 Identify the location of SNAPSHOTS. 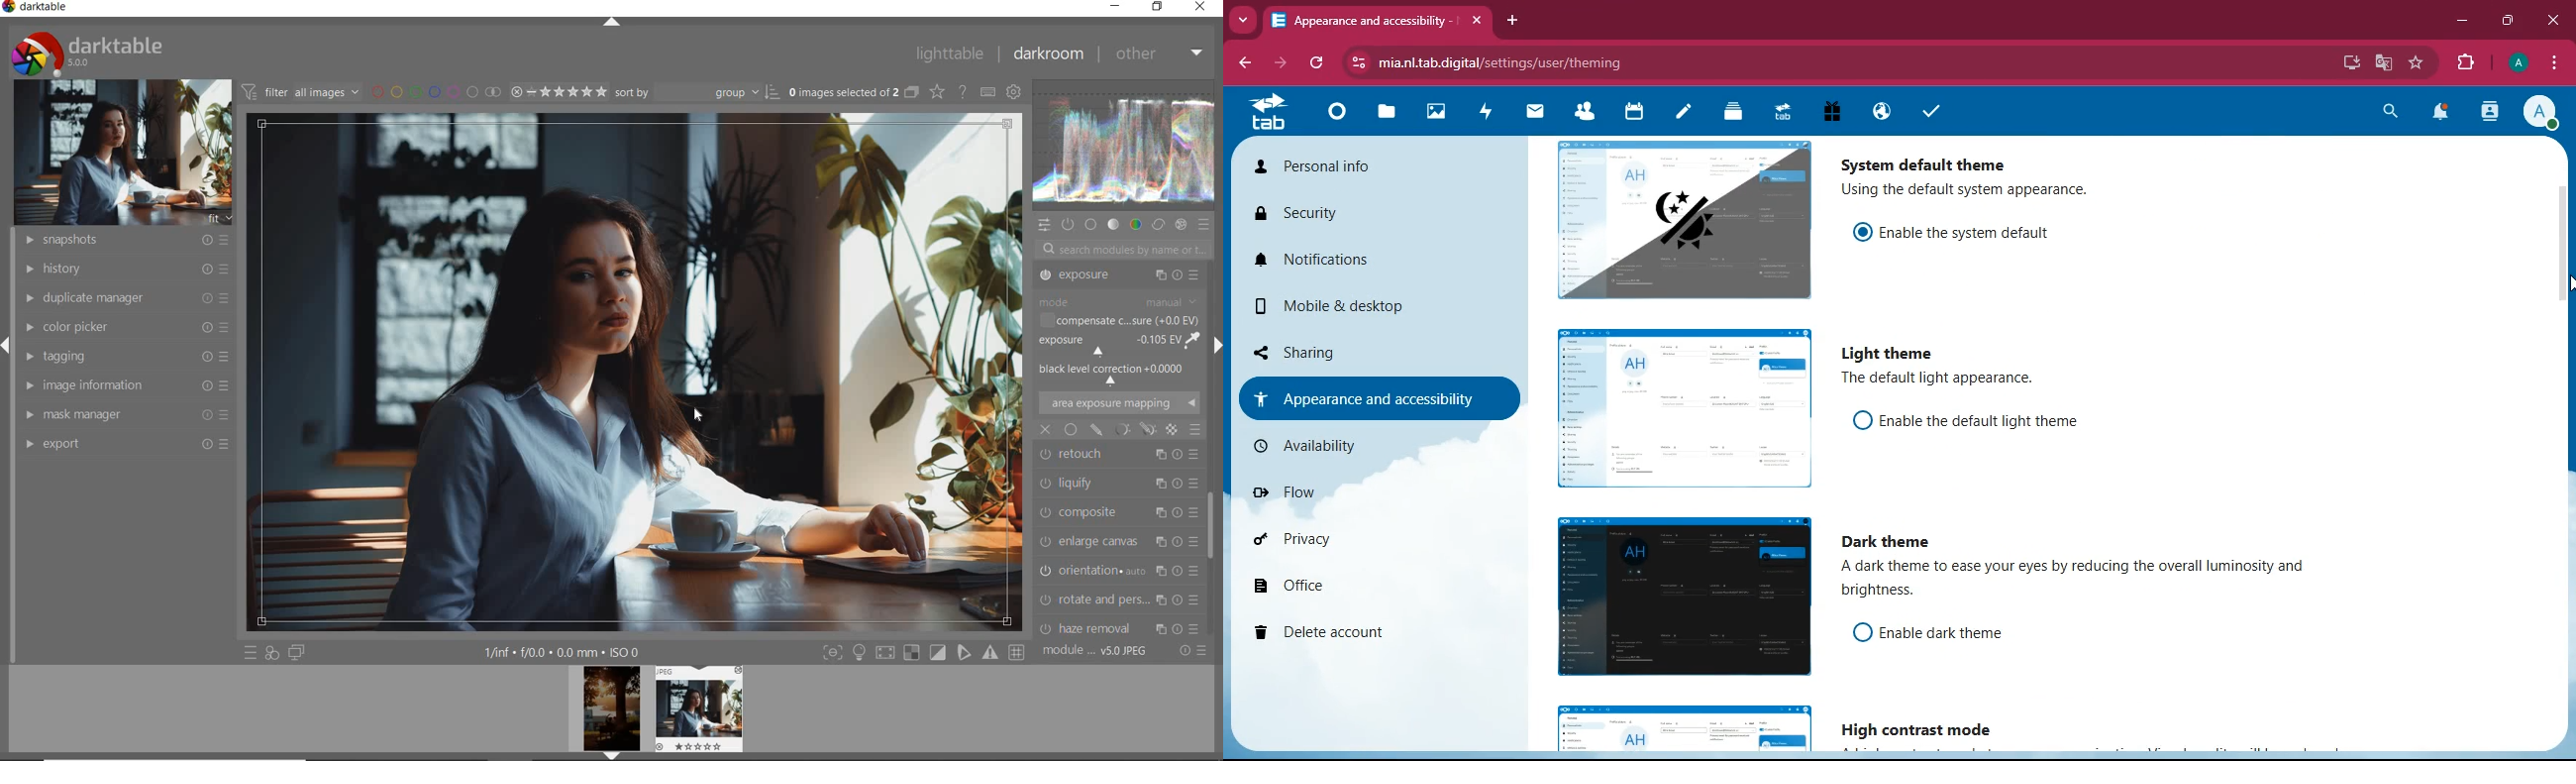
(128, 239).